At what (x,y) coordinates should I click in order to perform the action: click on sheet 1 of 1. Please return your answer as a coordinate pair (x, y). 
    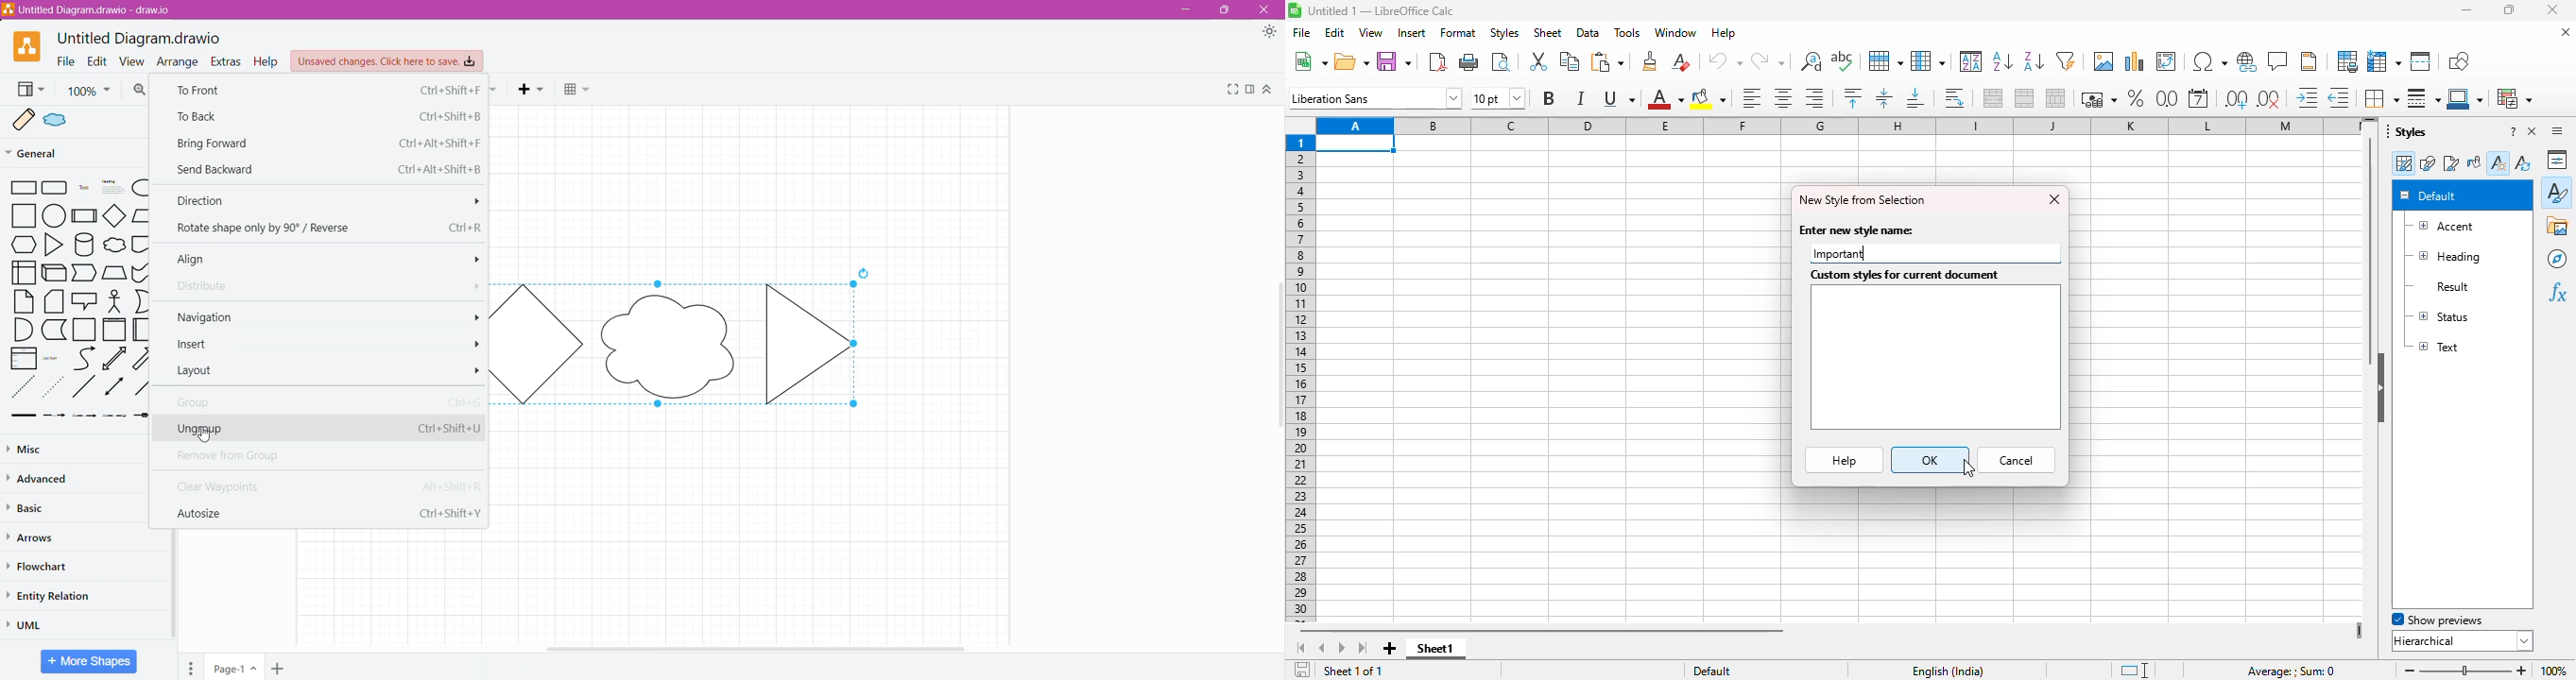
    Looking at the image, I should click on (1354, 671).